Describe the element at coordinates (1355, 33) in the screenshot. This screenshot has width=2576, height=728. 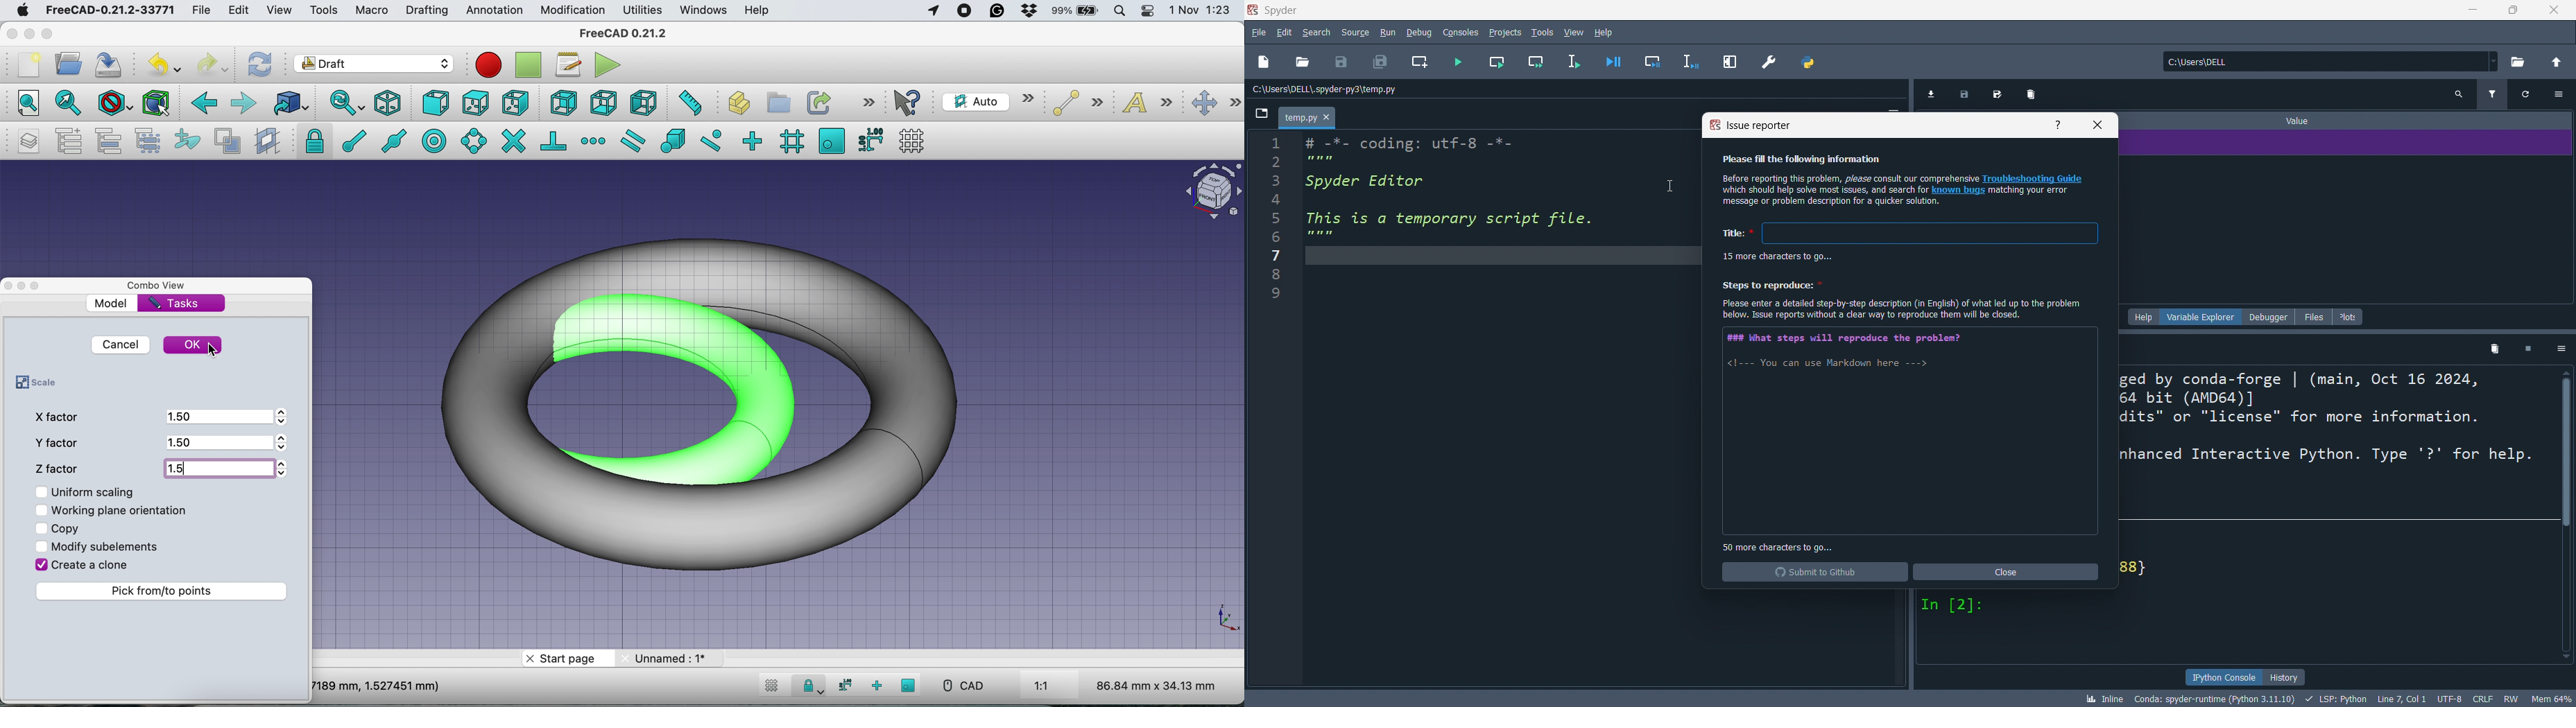
I see `source` at that location.